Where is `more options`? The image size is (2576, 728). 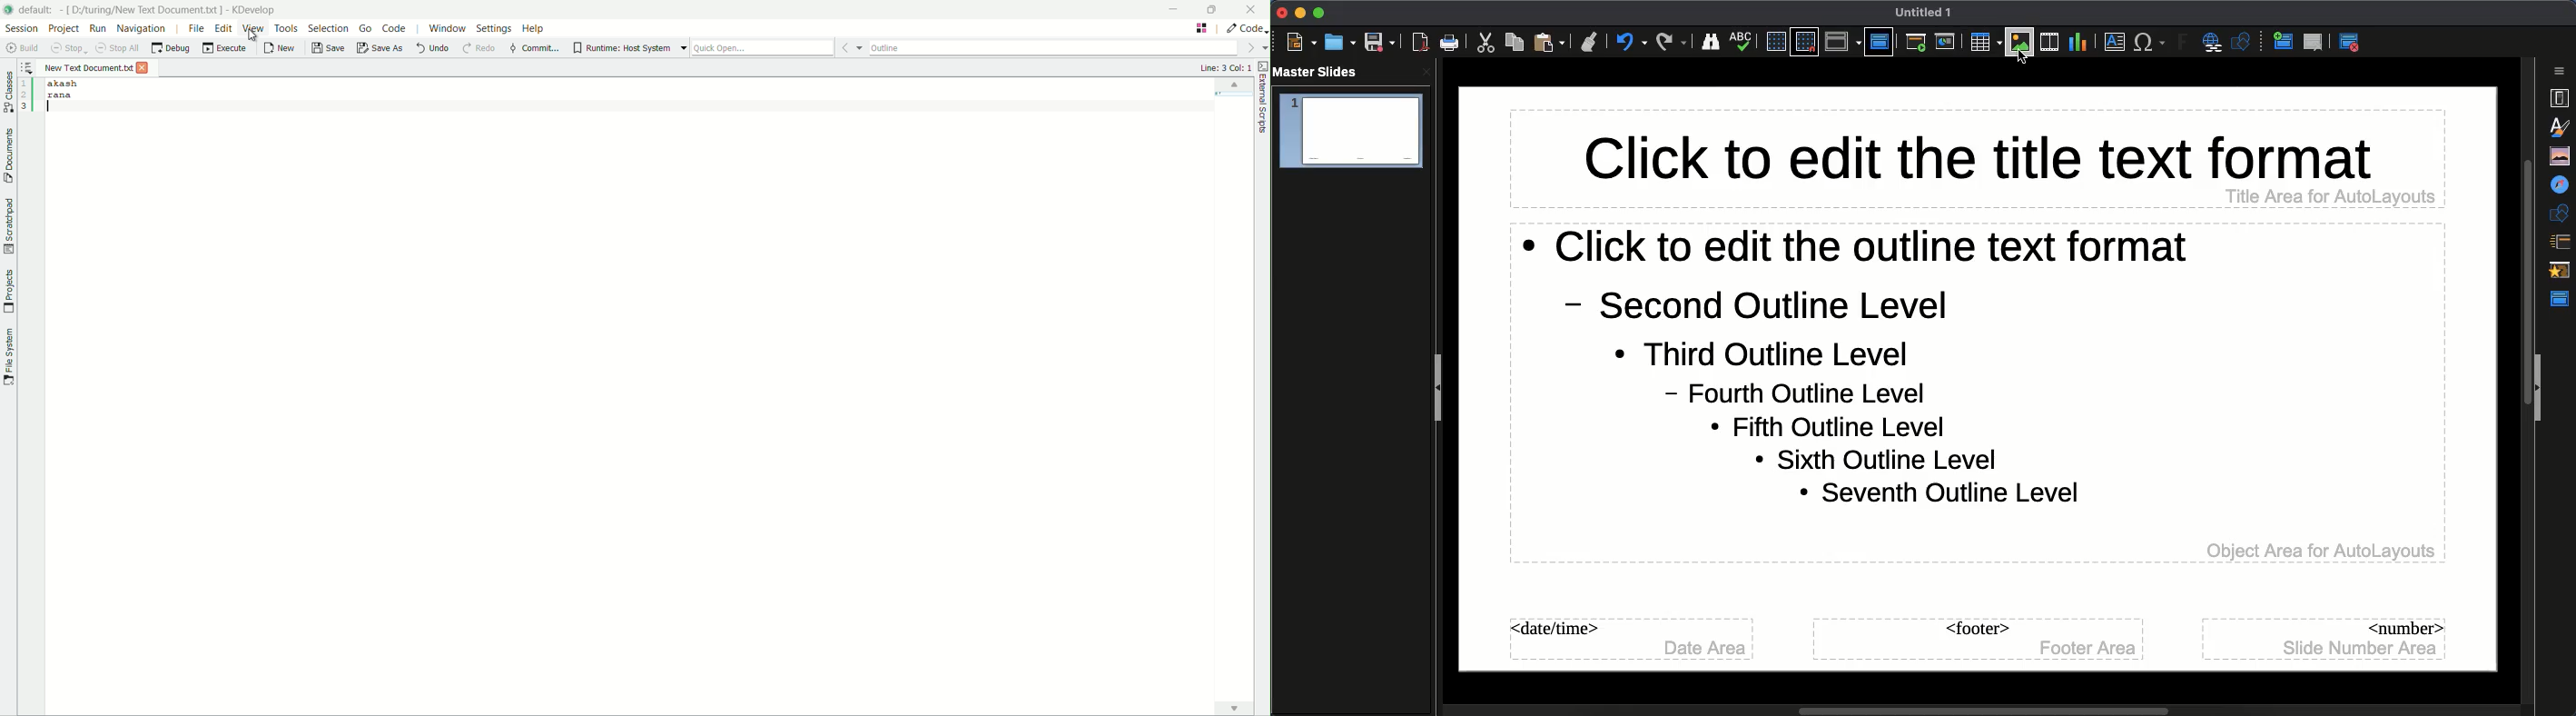
more options is located at coordinates (850, 46).